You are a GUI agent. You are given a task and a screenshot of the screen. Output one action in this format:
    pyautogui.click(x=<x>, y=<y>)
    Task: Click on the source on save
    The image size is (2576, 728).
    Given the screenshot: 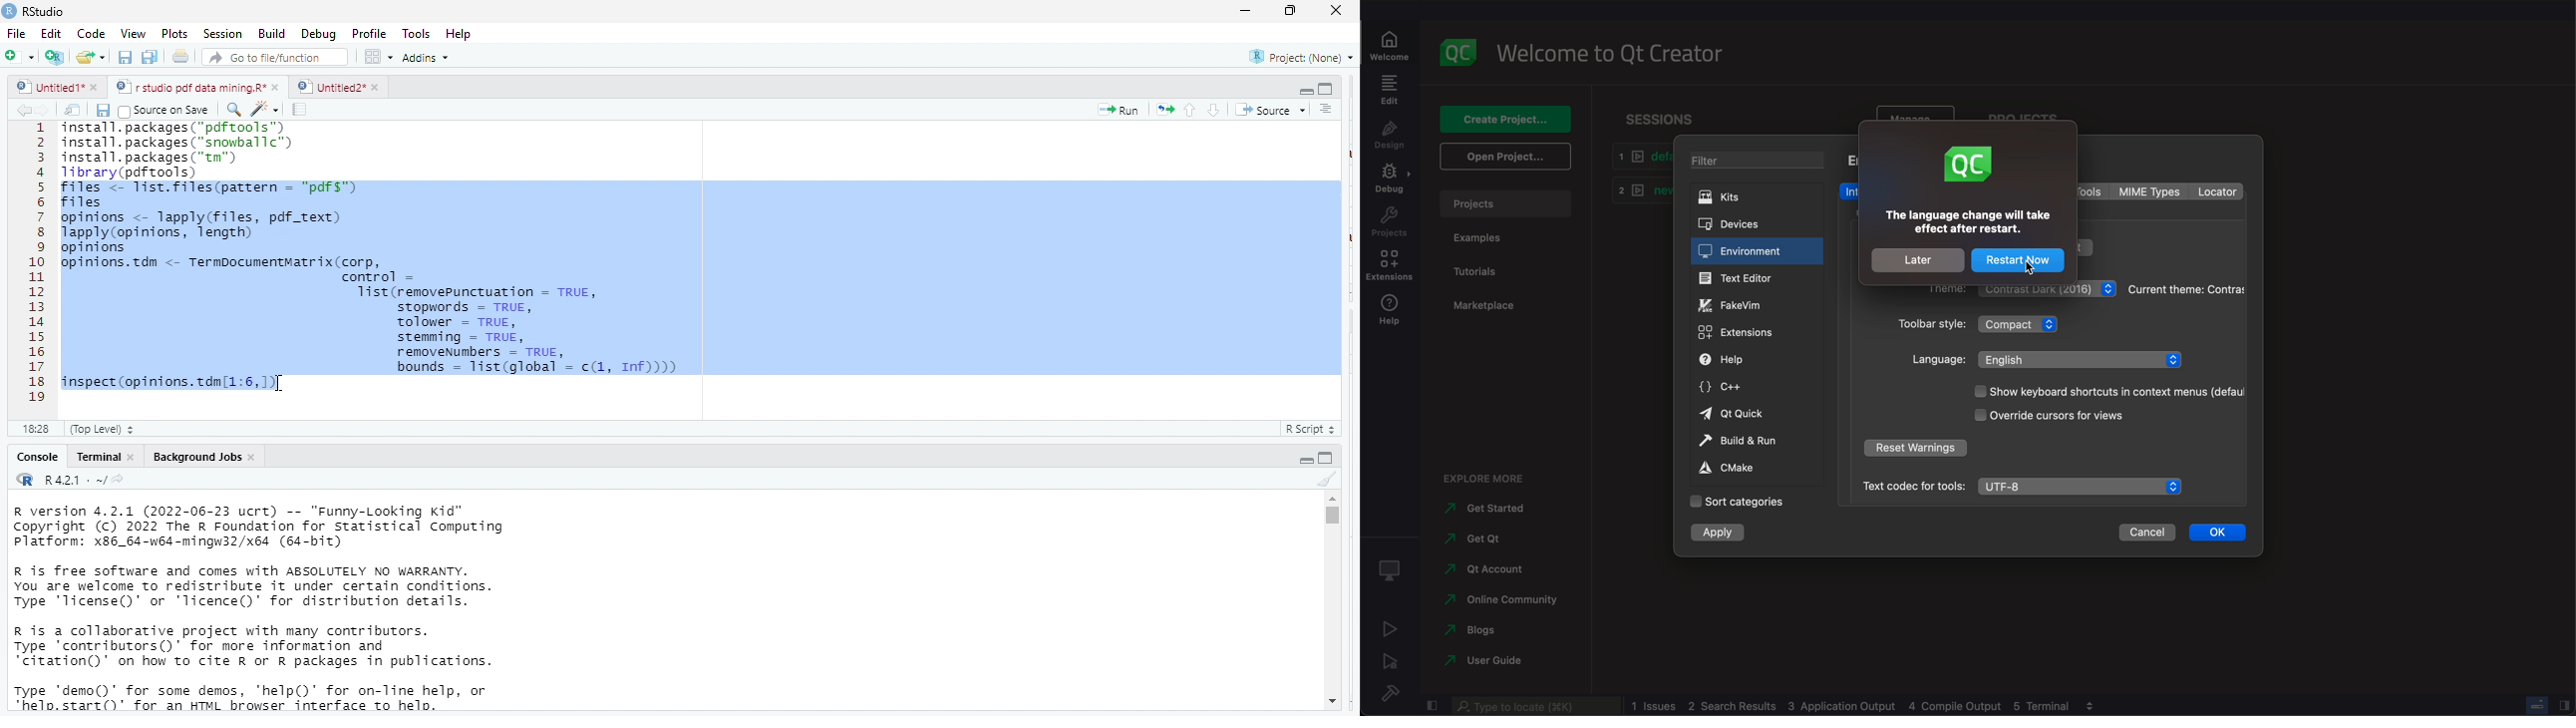 What is the action you would take?
    pyautogui.click(x=167, y=110)
    